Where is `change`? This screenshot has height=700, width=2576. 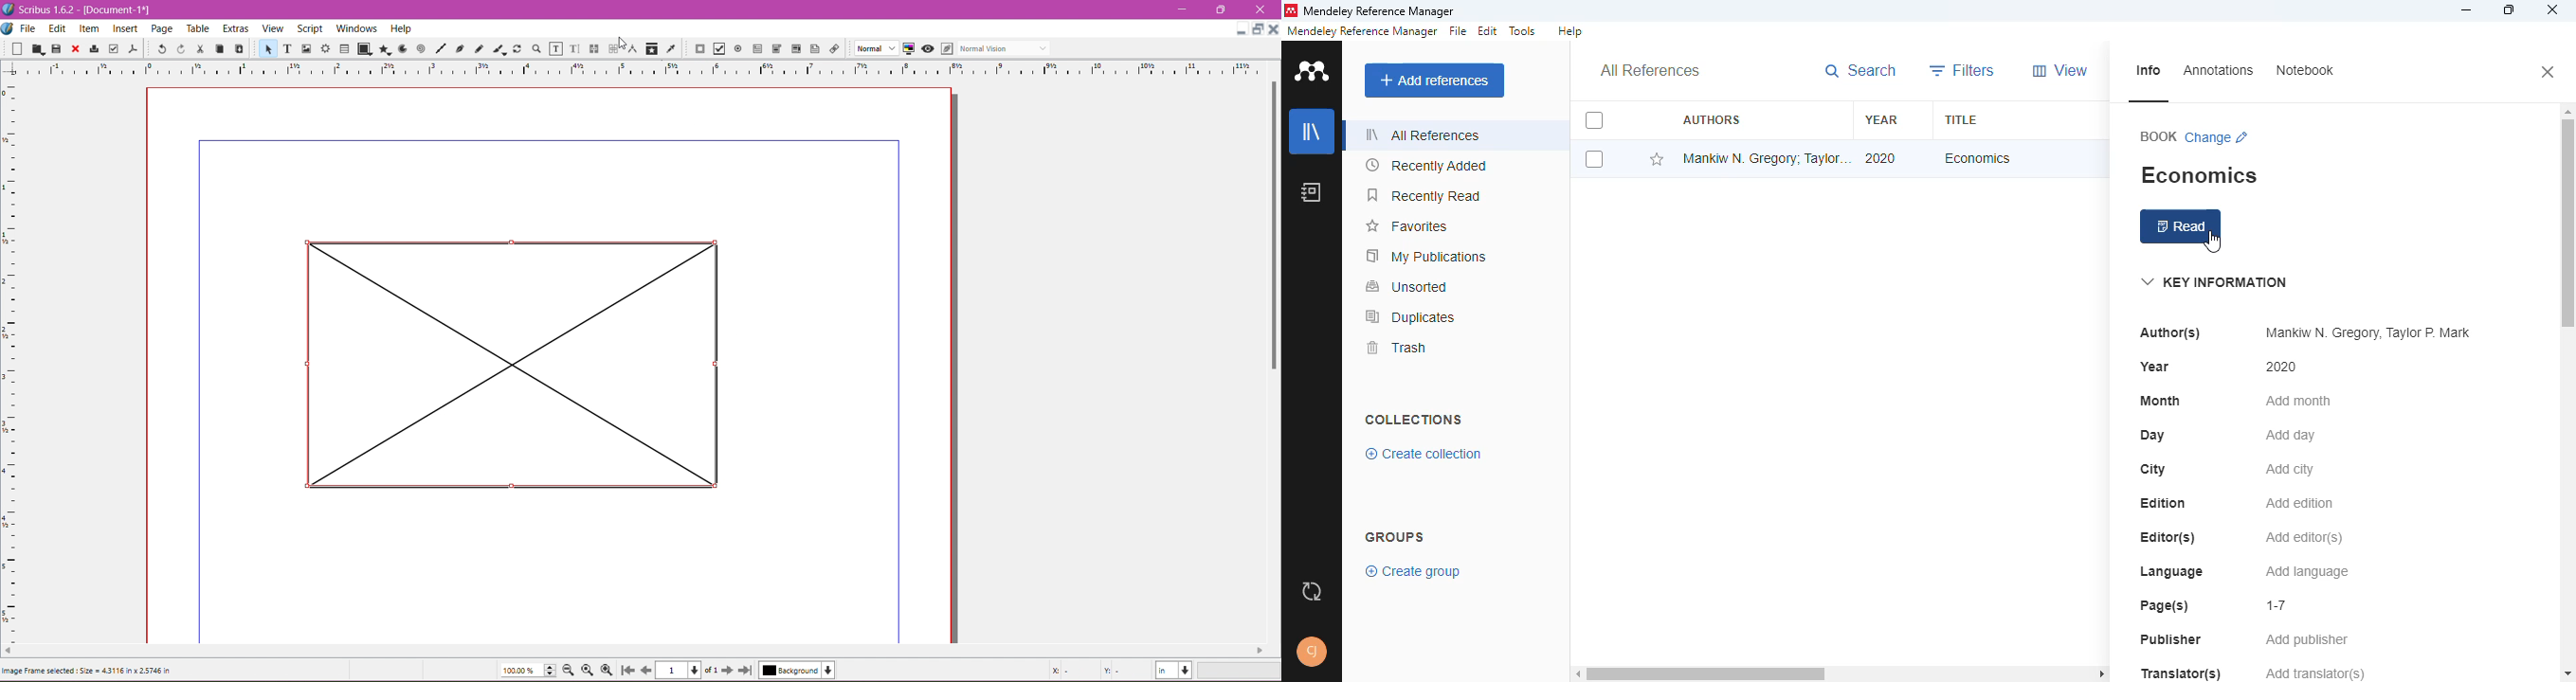 change is located at coordinates (2218, 138).